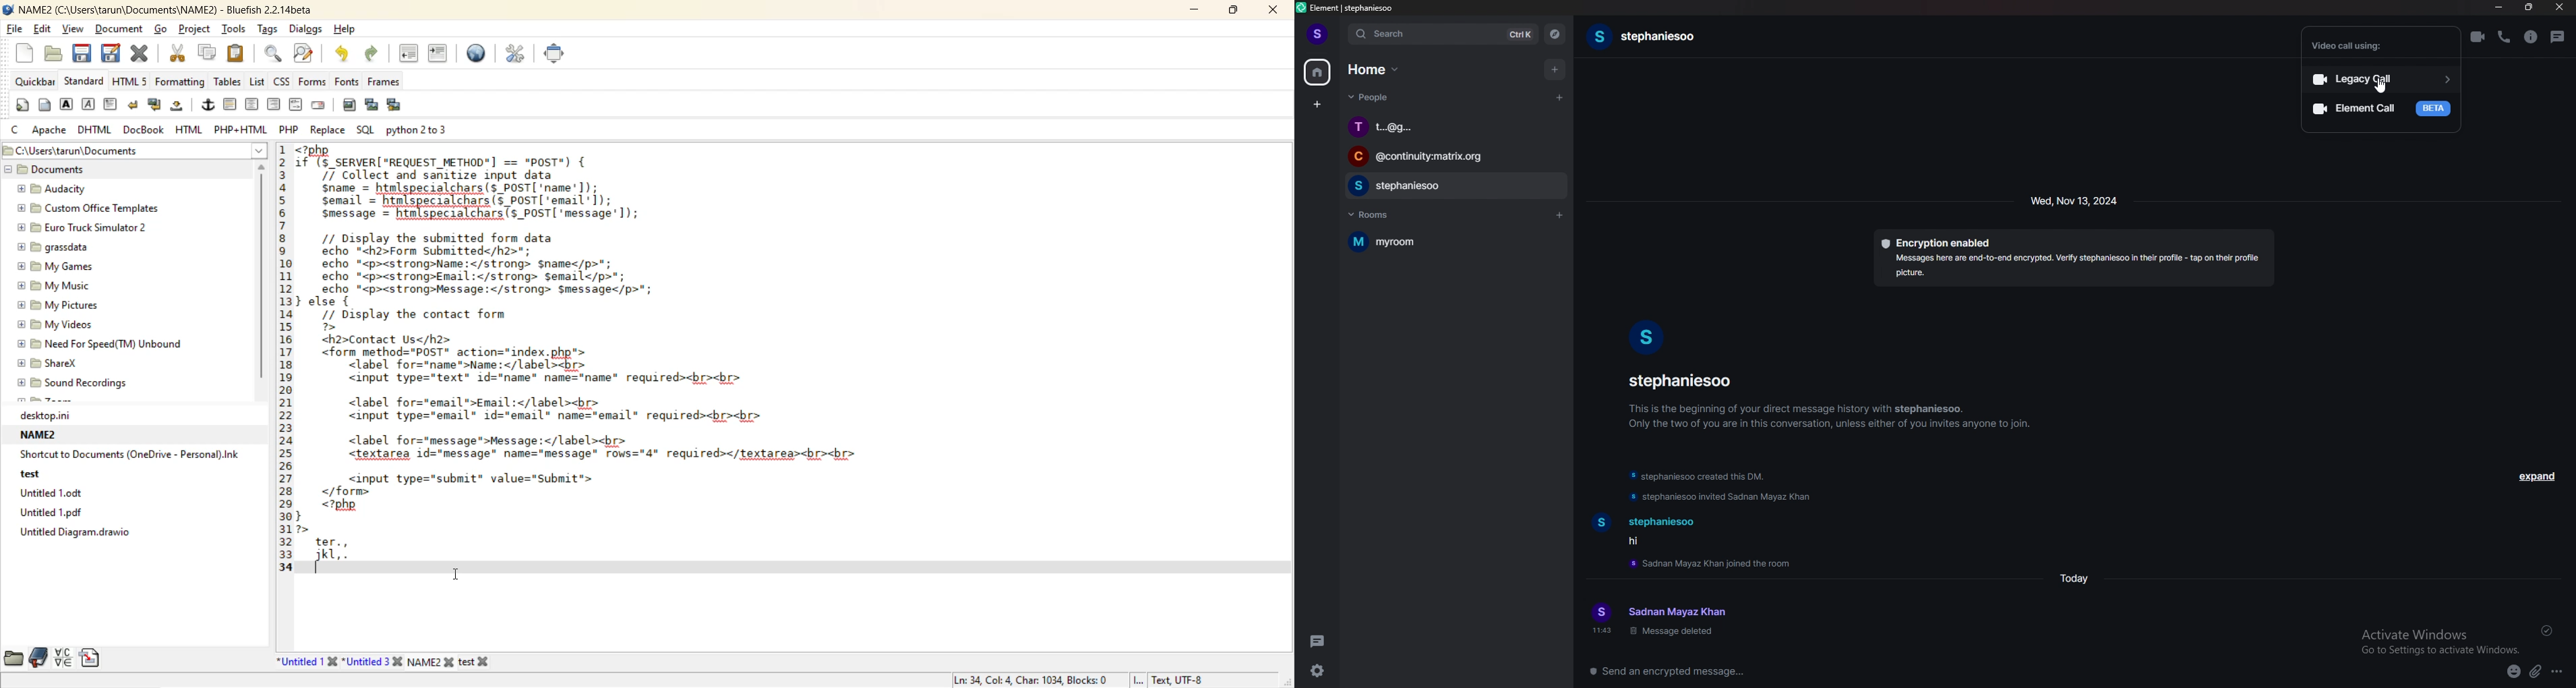 The image size is (2576, 700). Describe the element at coordinates (338, 55) in the screenshot. I see `undo` at that location.